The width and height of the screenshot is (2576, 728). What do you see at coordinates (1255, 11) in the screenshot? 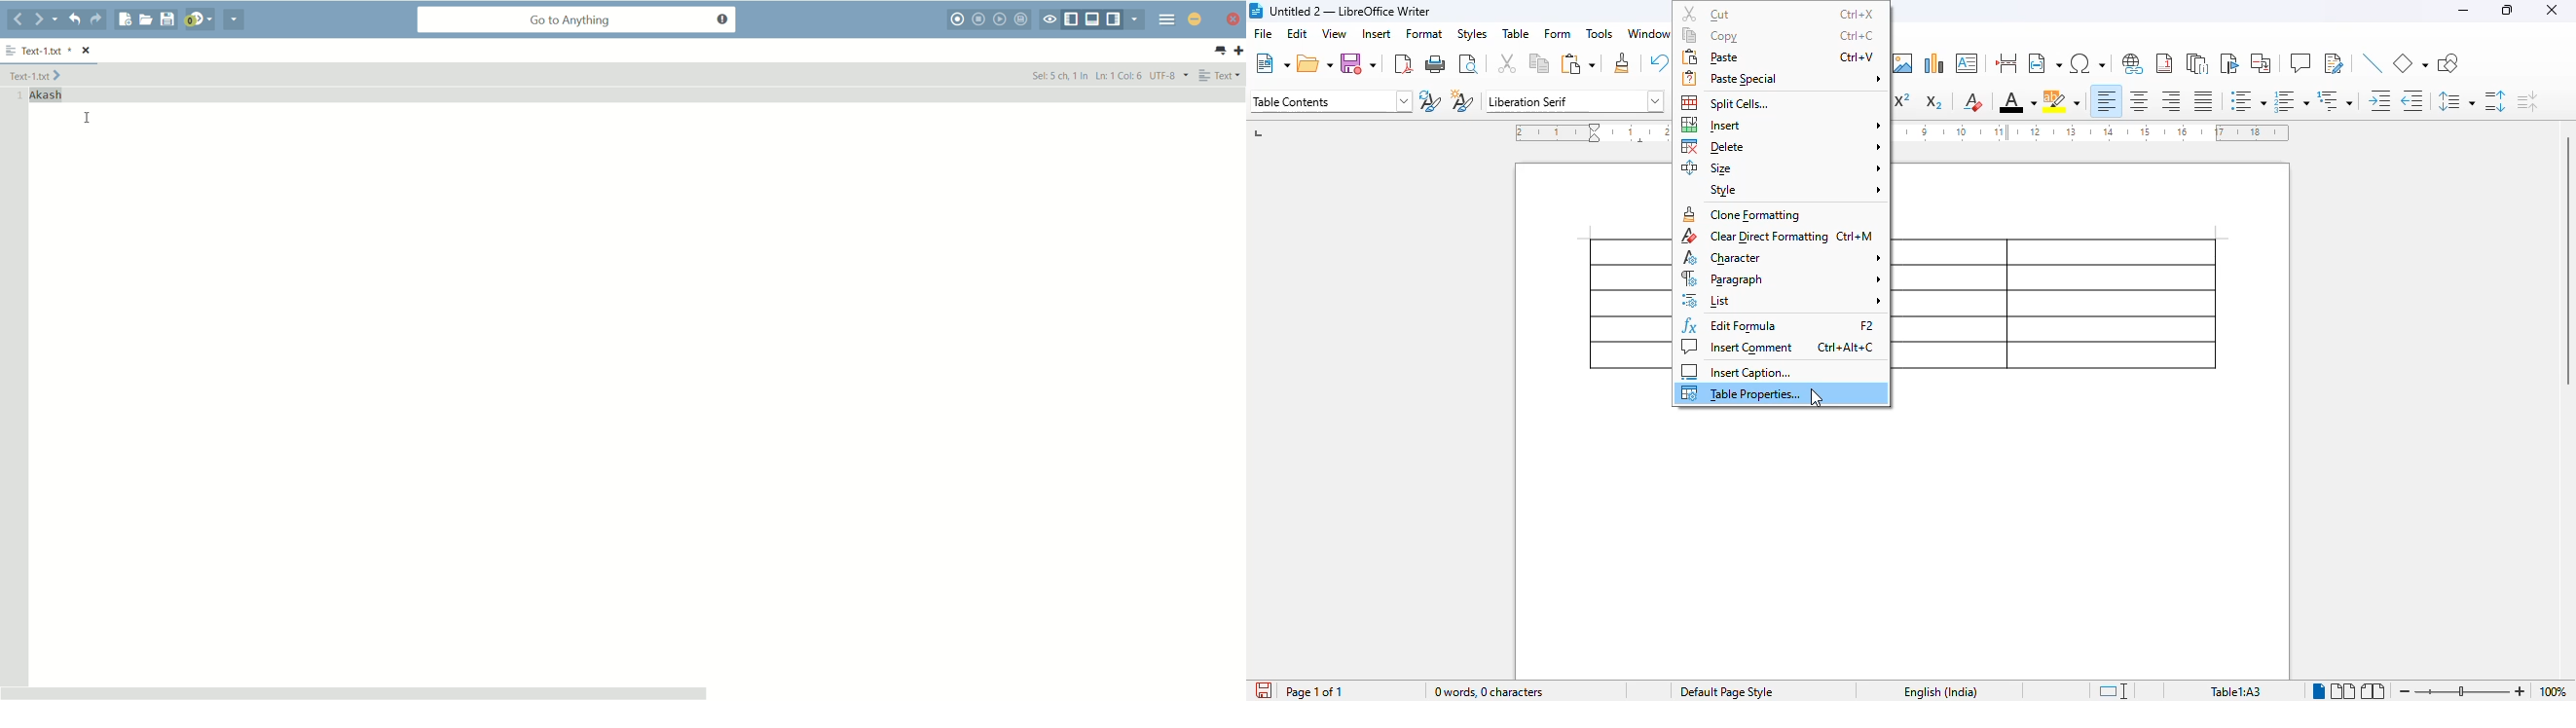
I see `logo` at bounding box center [1255, 11].